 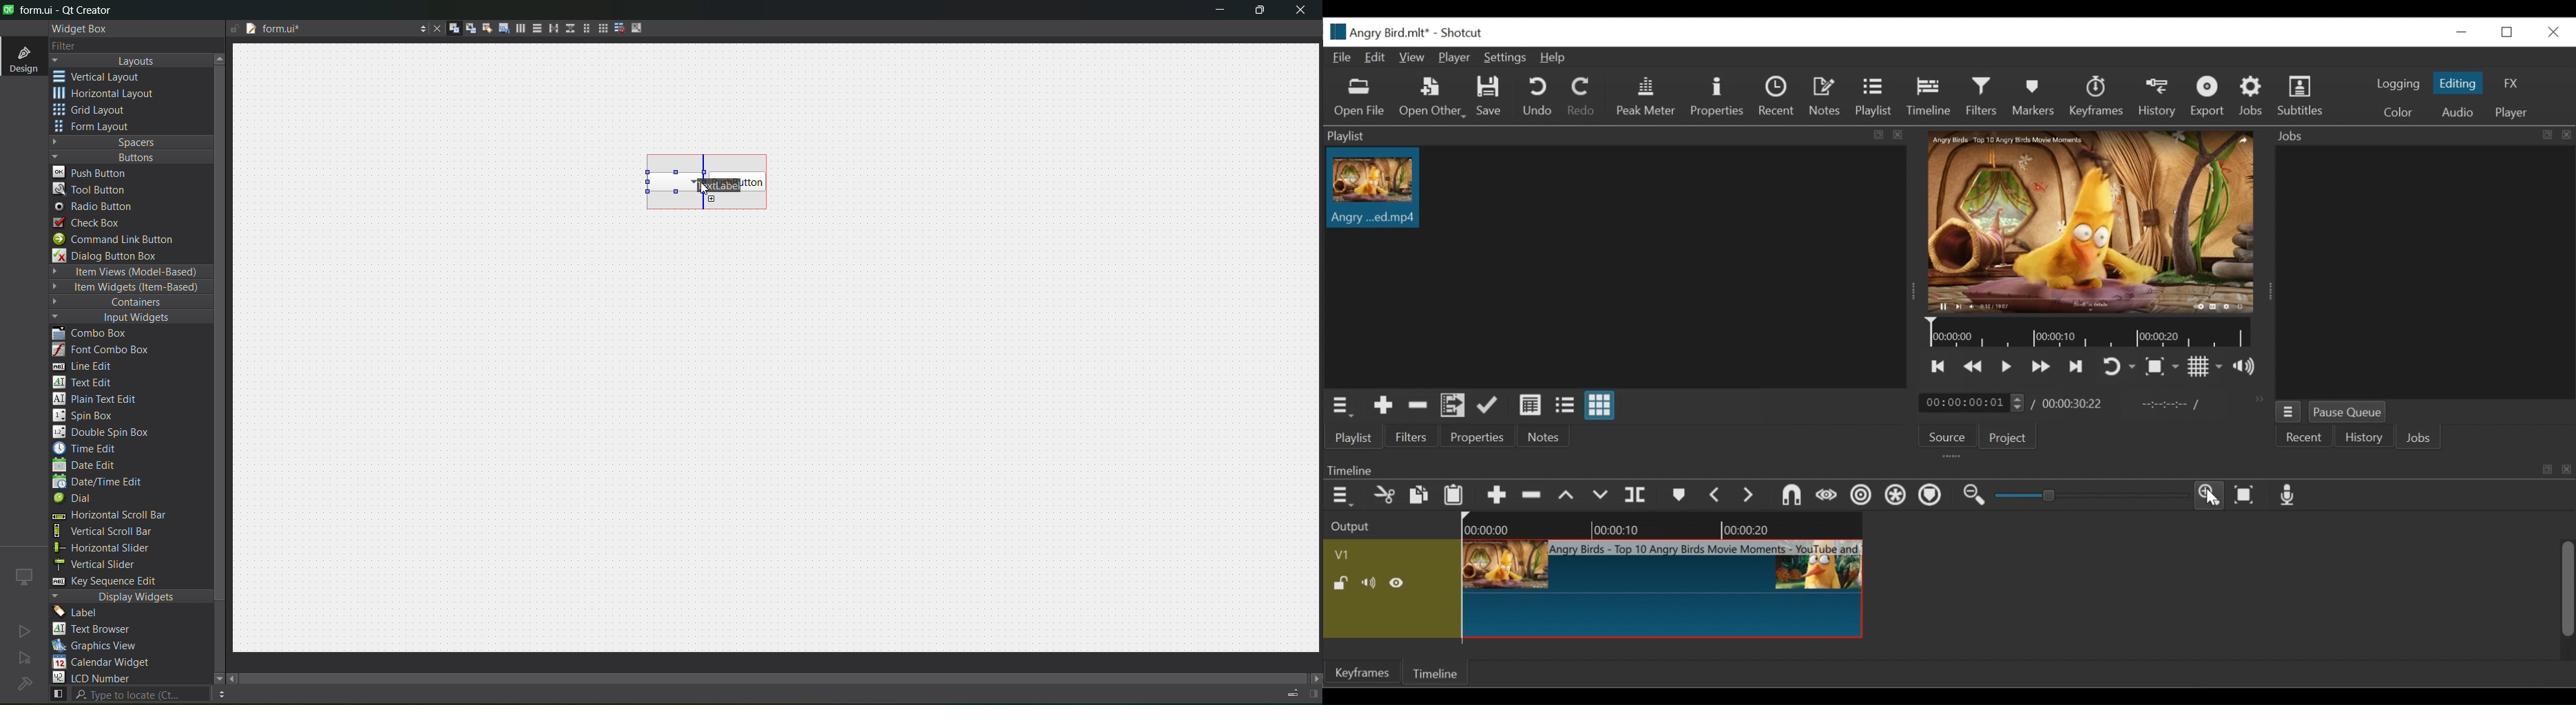 What do you see at coordinates (550, 29) in the screenshot?
I see `horizontal splitter` at bounding box center [550, 29].